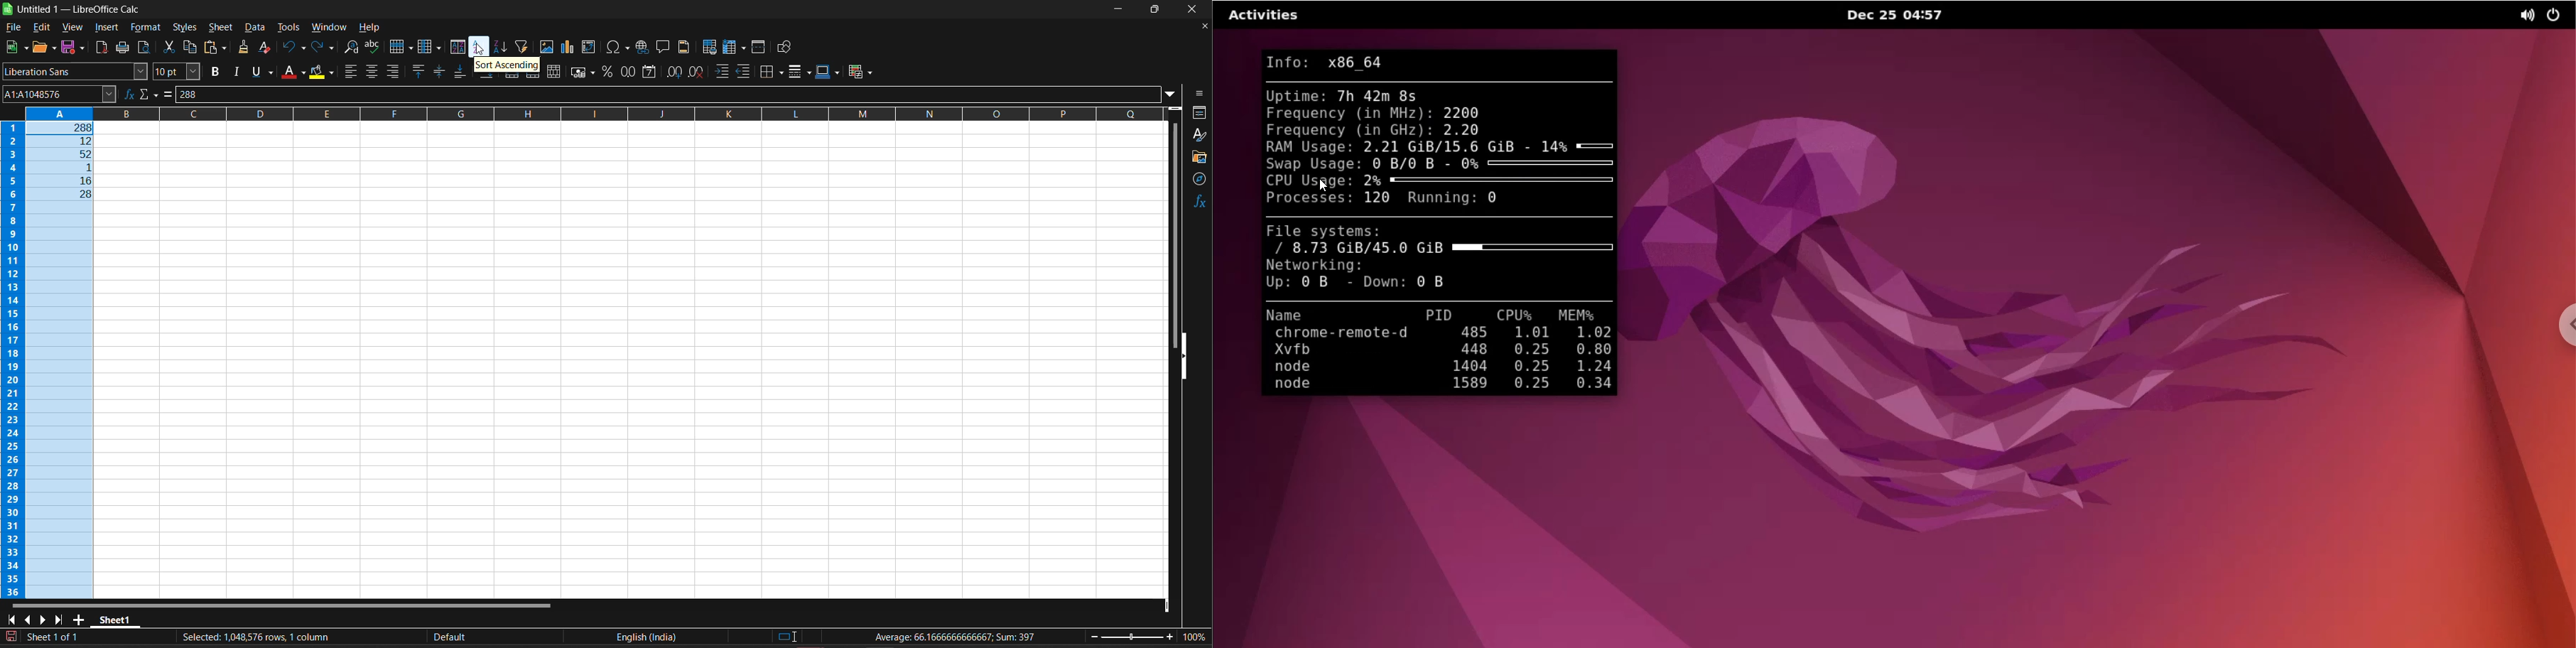 The image size is (2576, 672). I want to click on text language, so click(647, 636).